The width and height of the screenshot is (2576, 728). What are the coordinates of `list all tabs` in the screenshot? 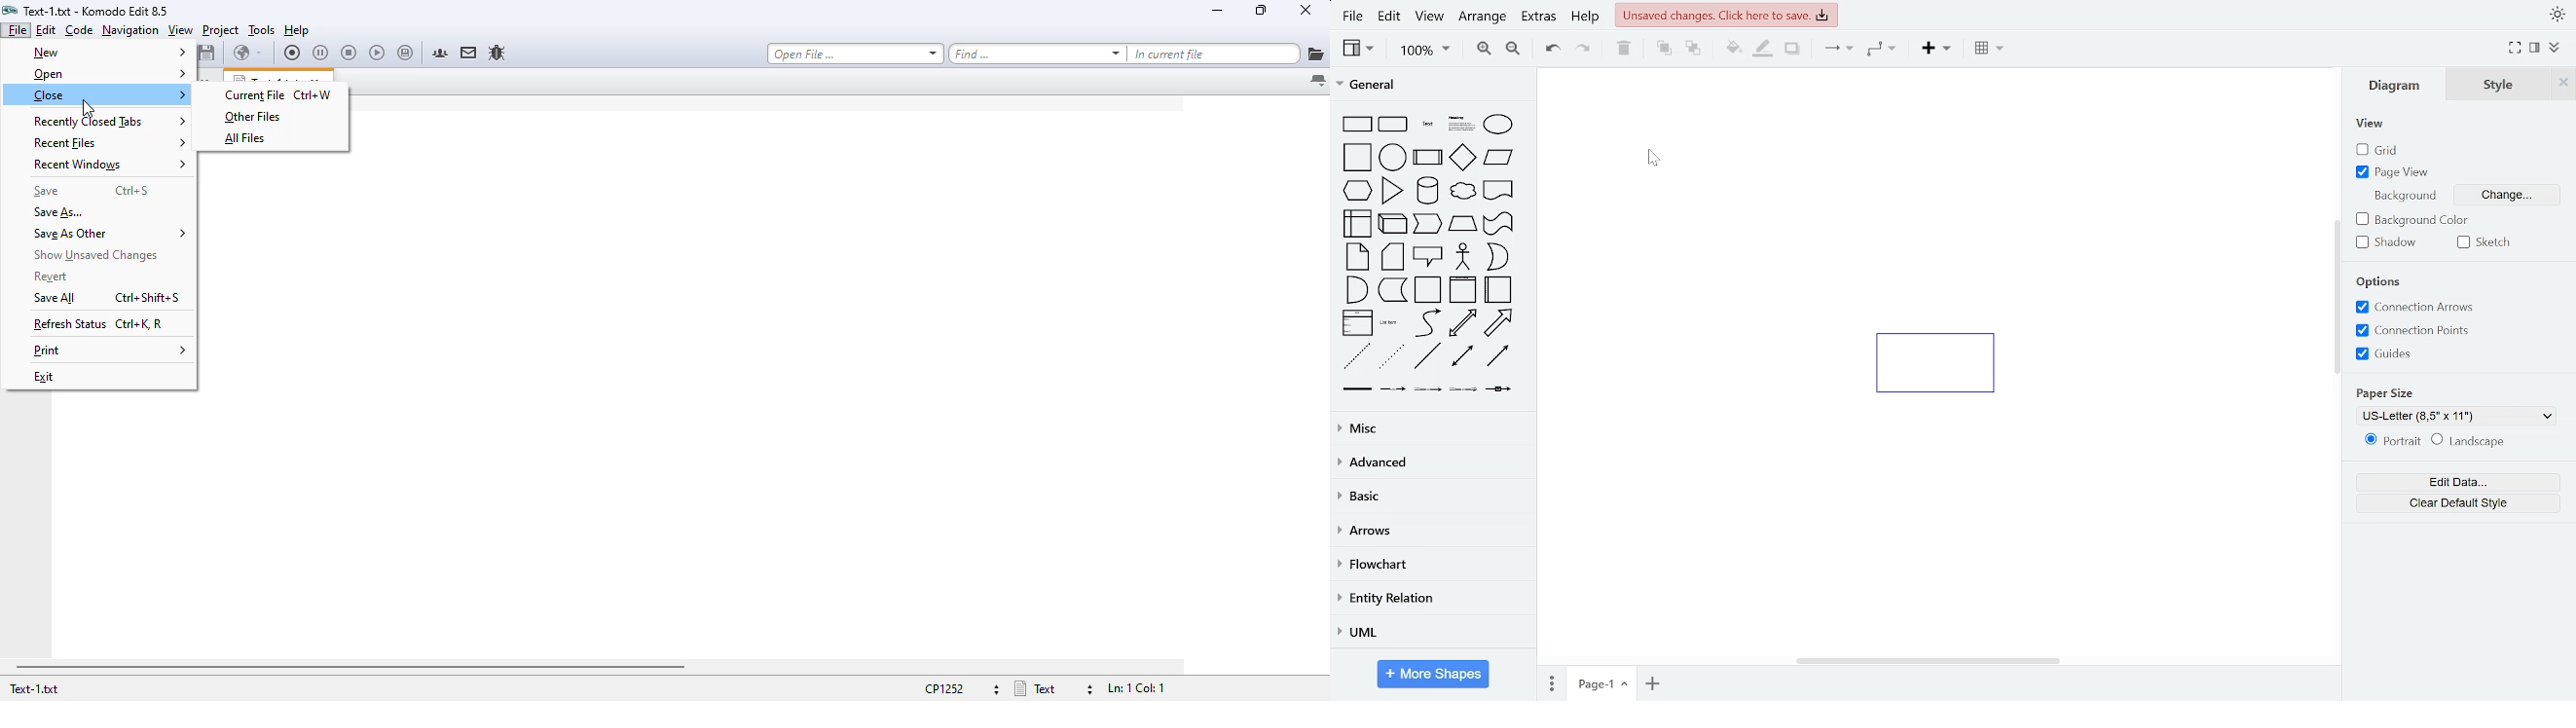 It's located at (1317, 82).